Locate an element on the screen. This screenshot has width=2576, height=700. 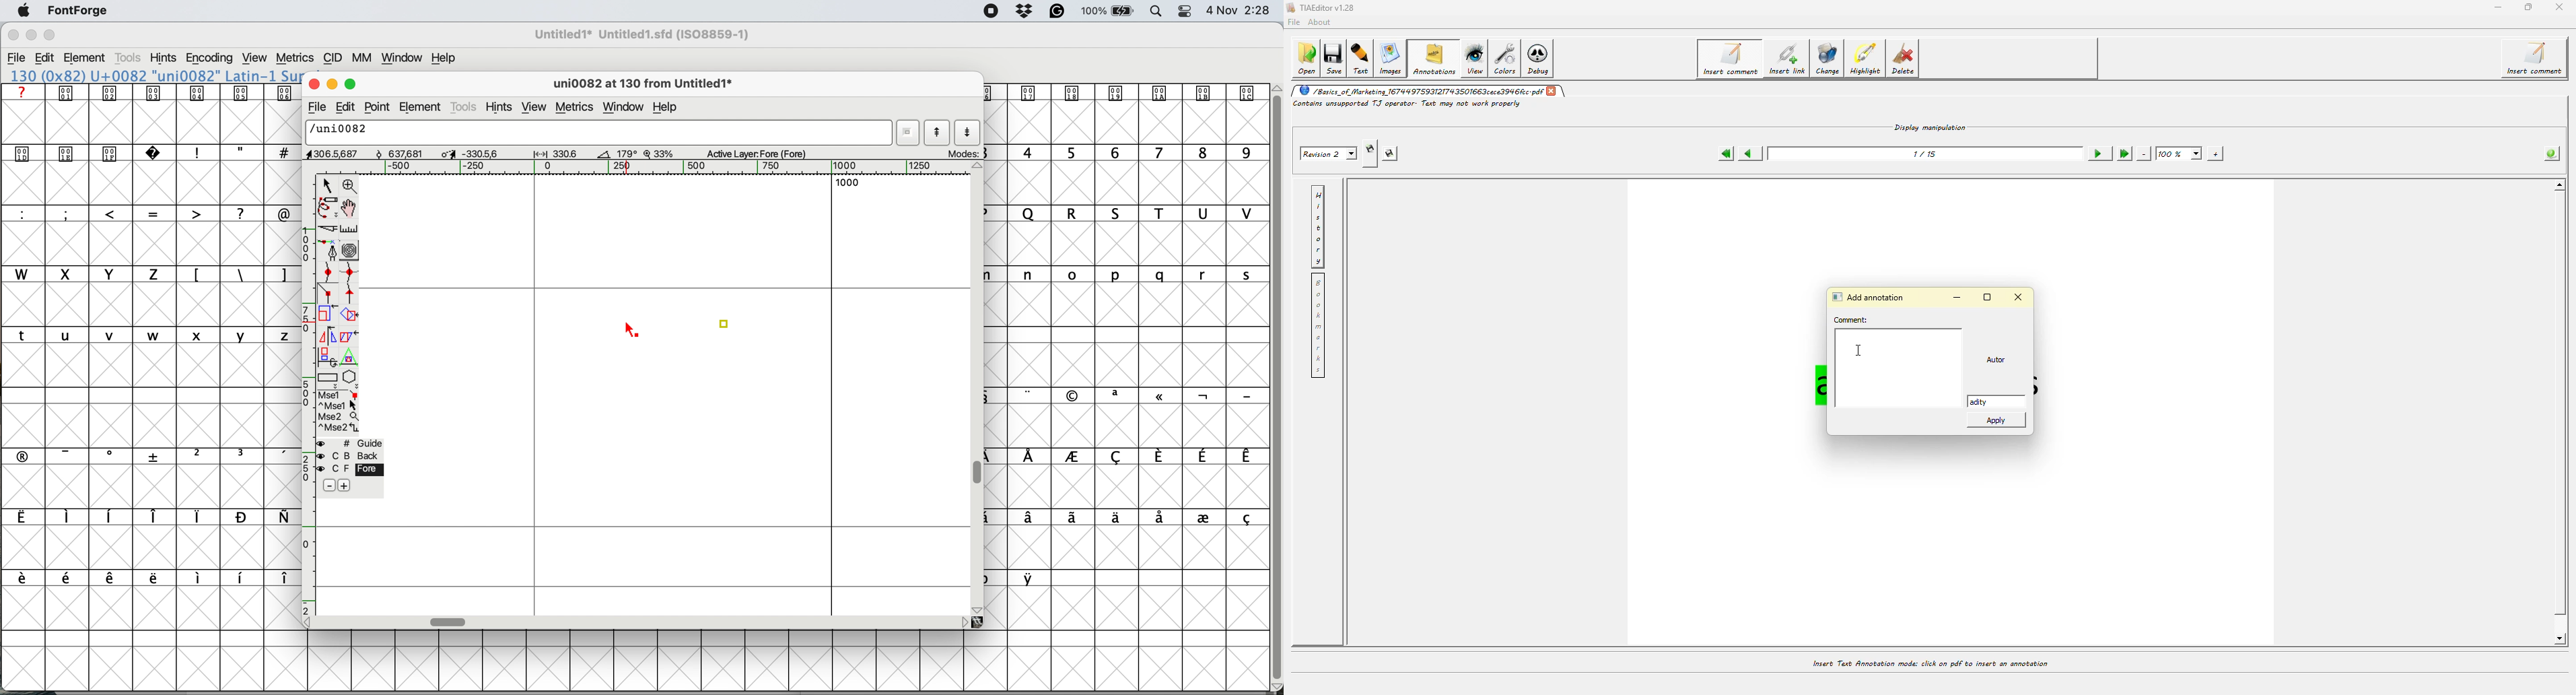
symbols is located at coordinates (1139, 396).